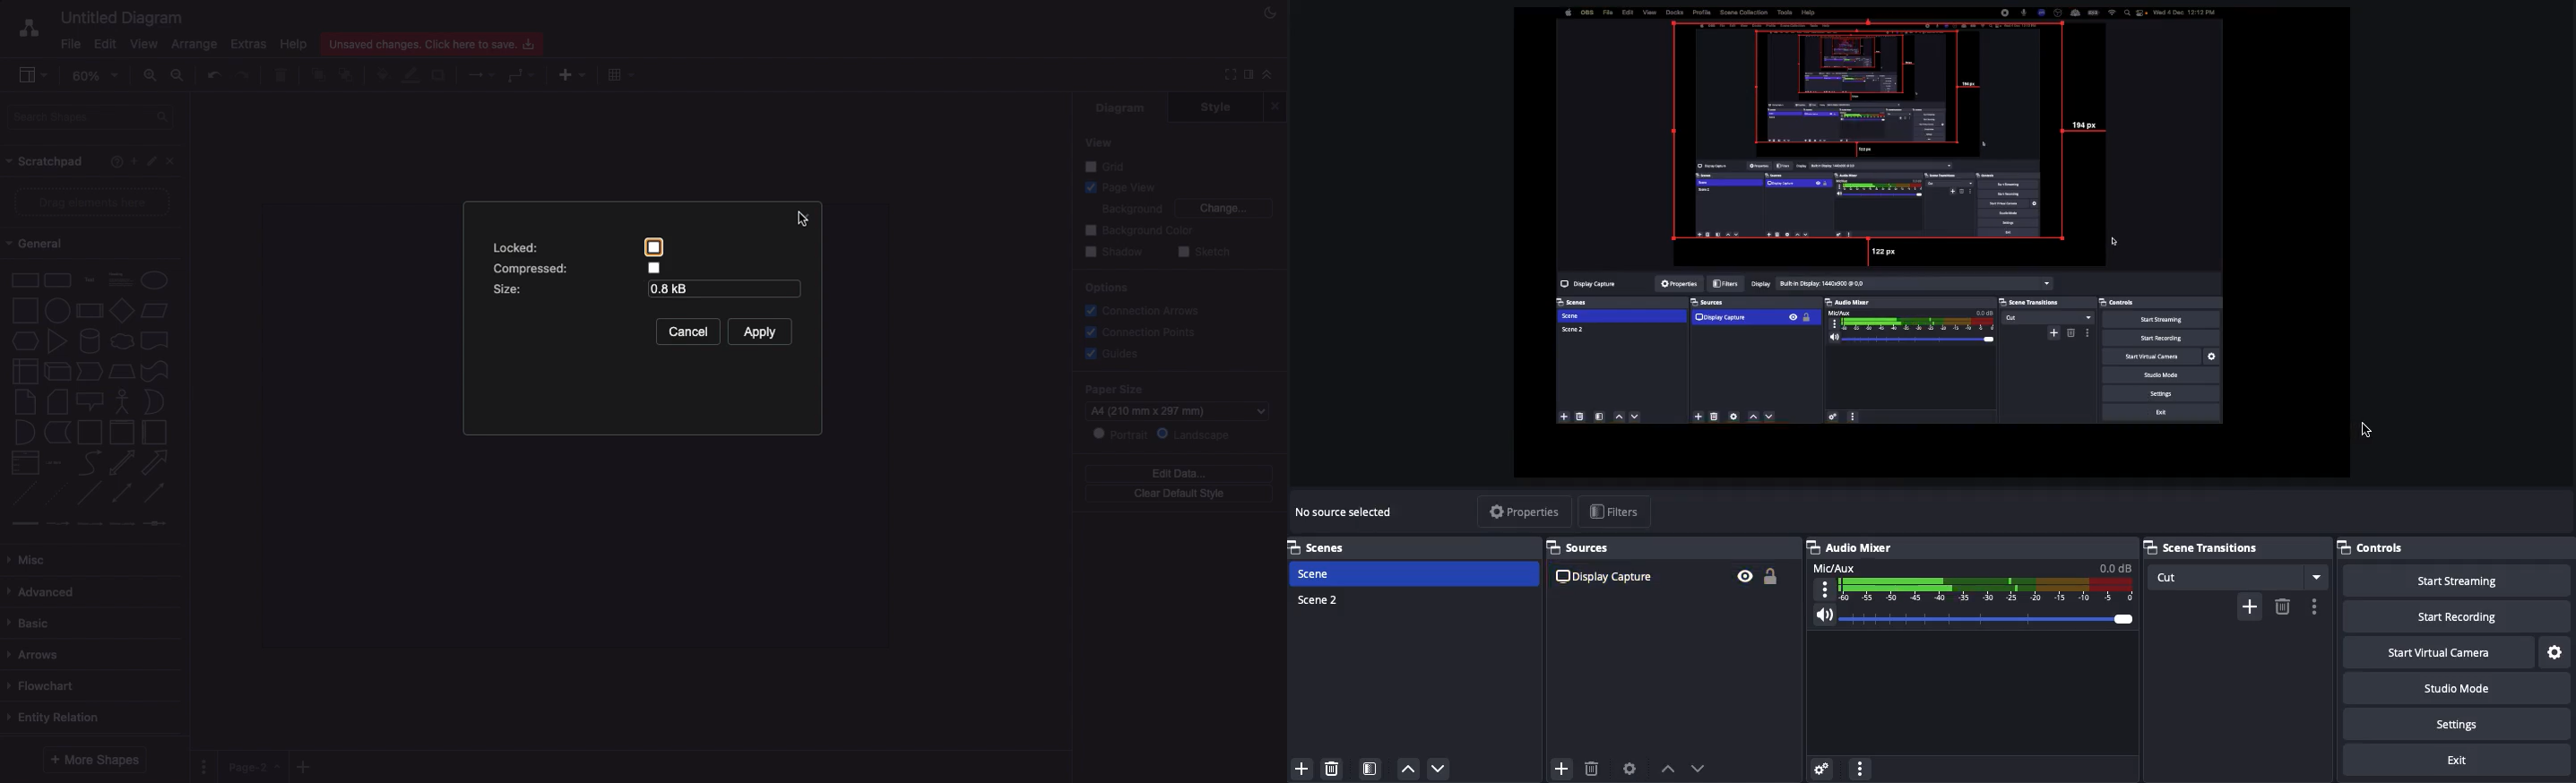  Describe the element at coordinates (43, 243) in the screenshot. I see `General` at that location.